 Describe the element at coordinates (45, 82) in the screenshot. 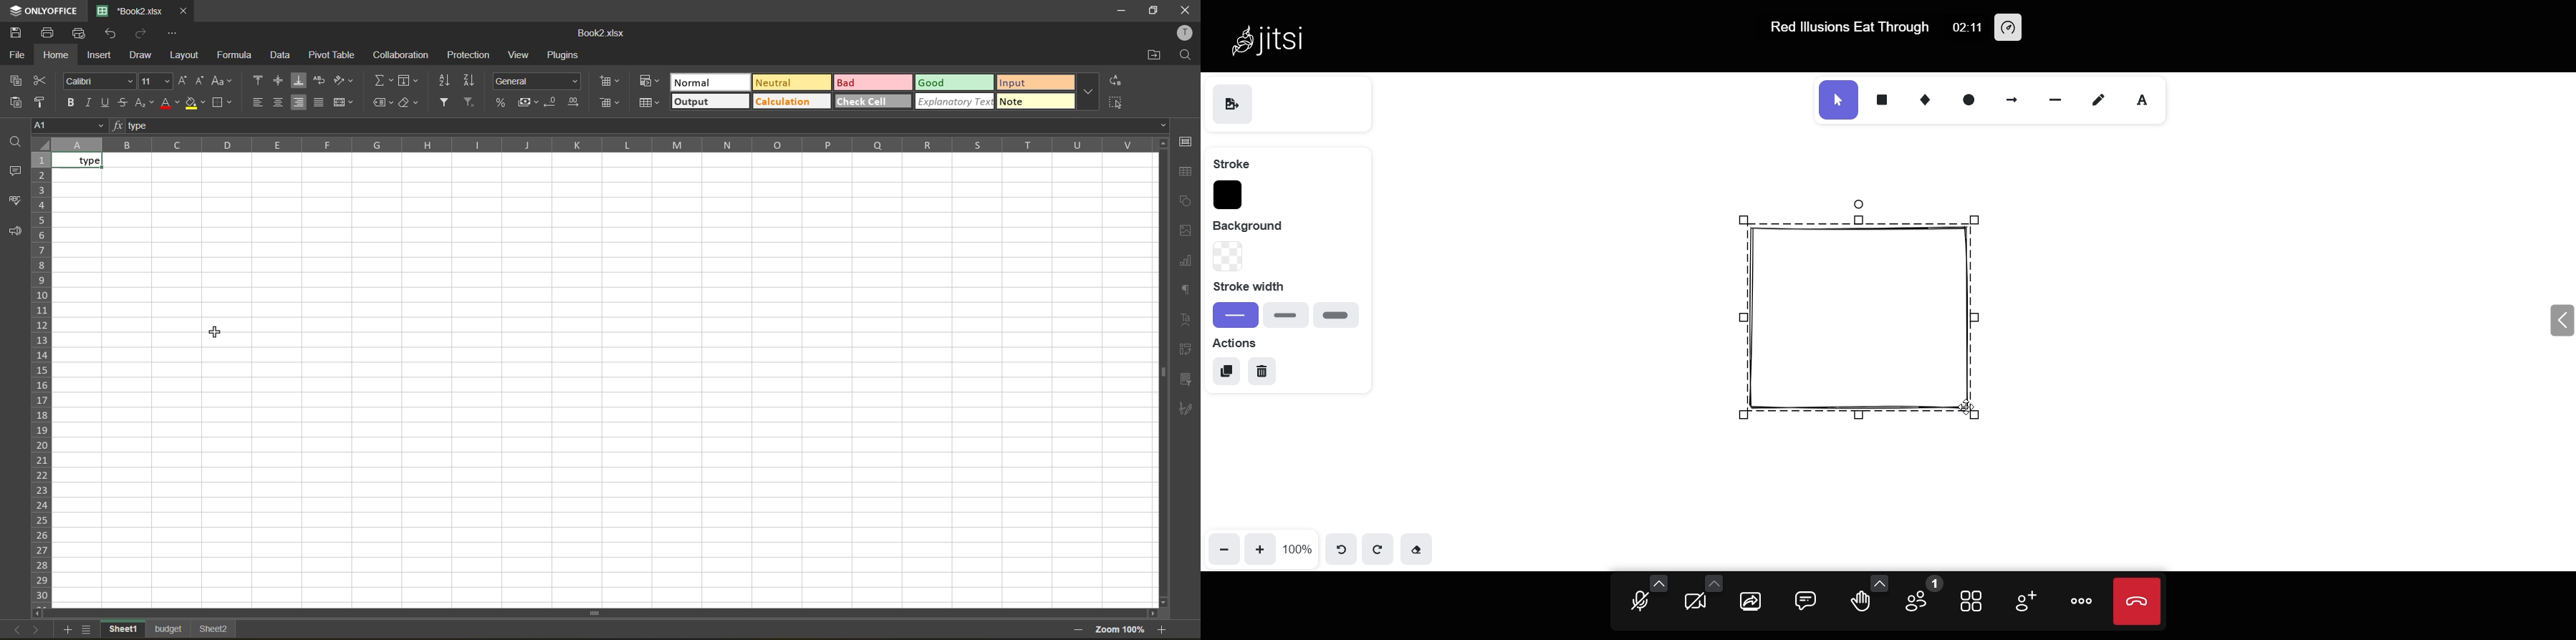

I see `cut` at that location.